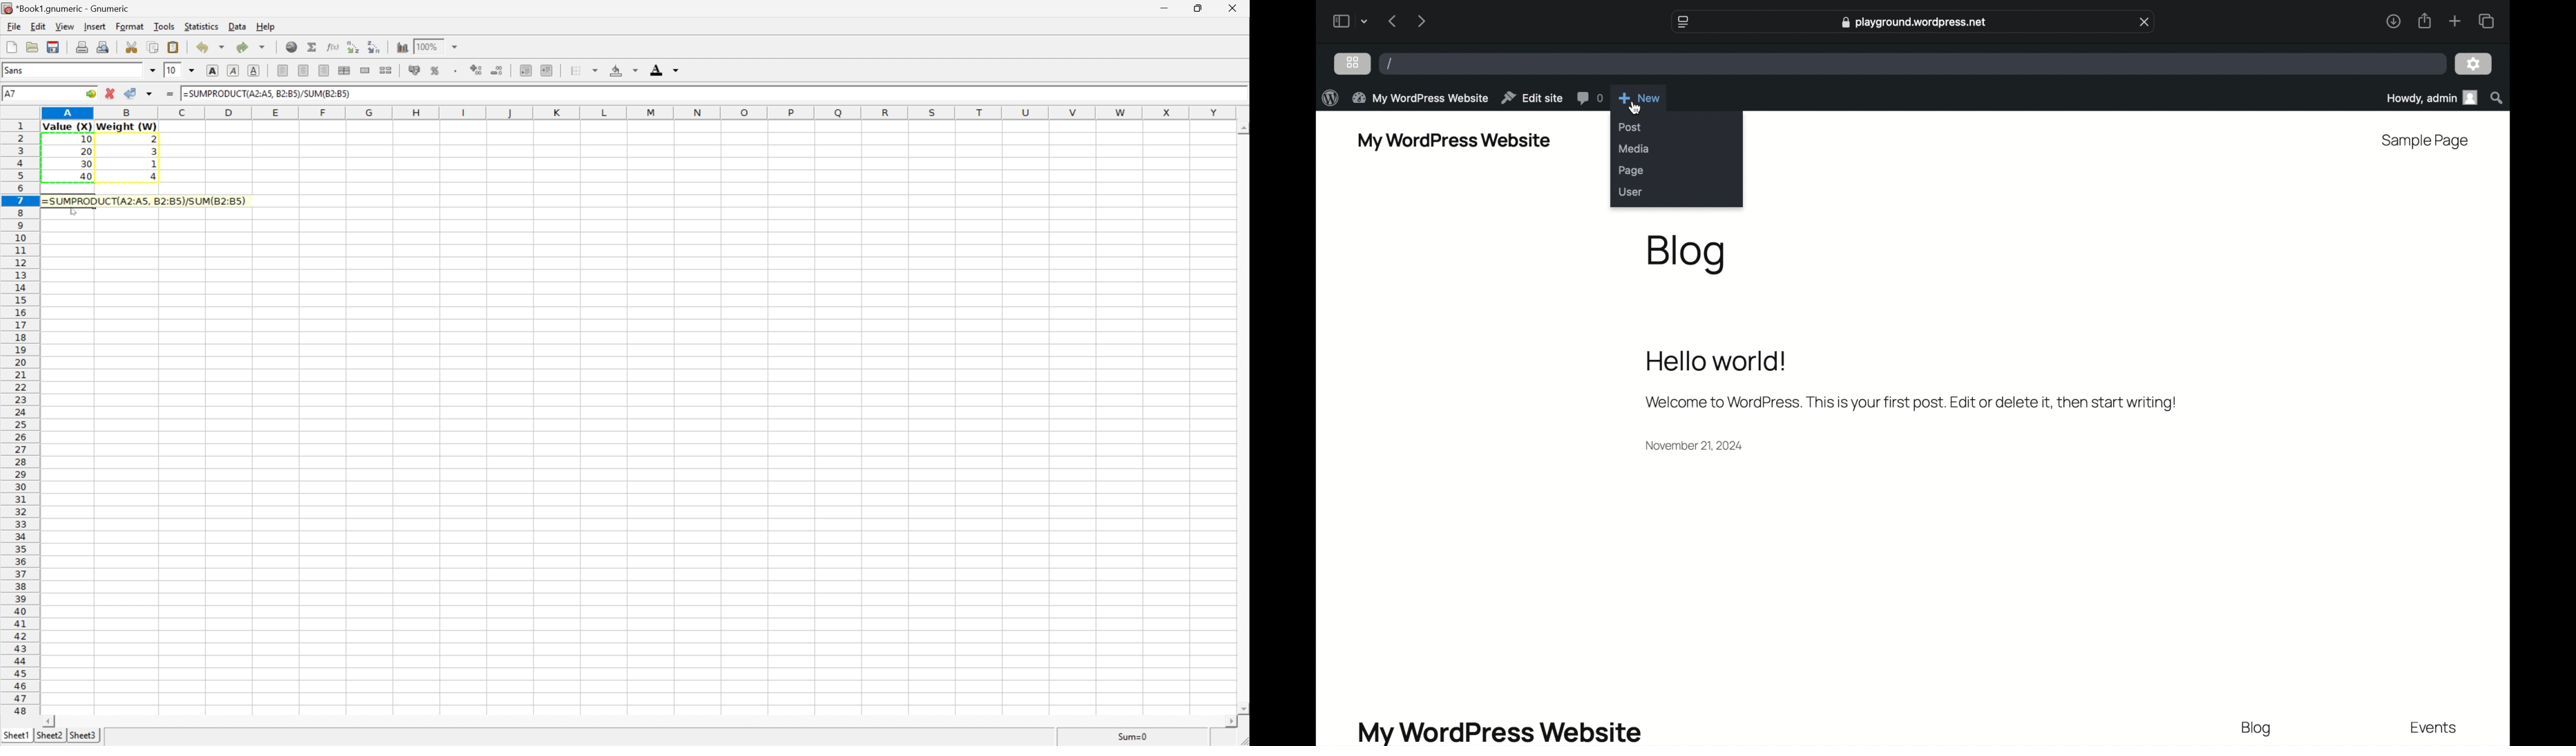 This screenshot has height=756, width=2576. What do you see at coordinates (193, 68) in the screenshot?
I see `Drop Down` at bounding box center [193, 68].